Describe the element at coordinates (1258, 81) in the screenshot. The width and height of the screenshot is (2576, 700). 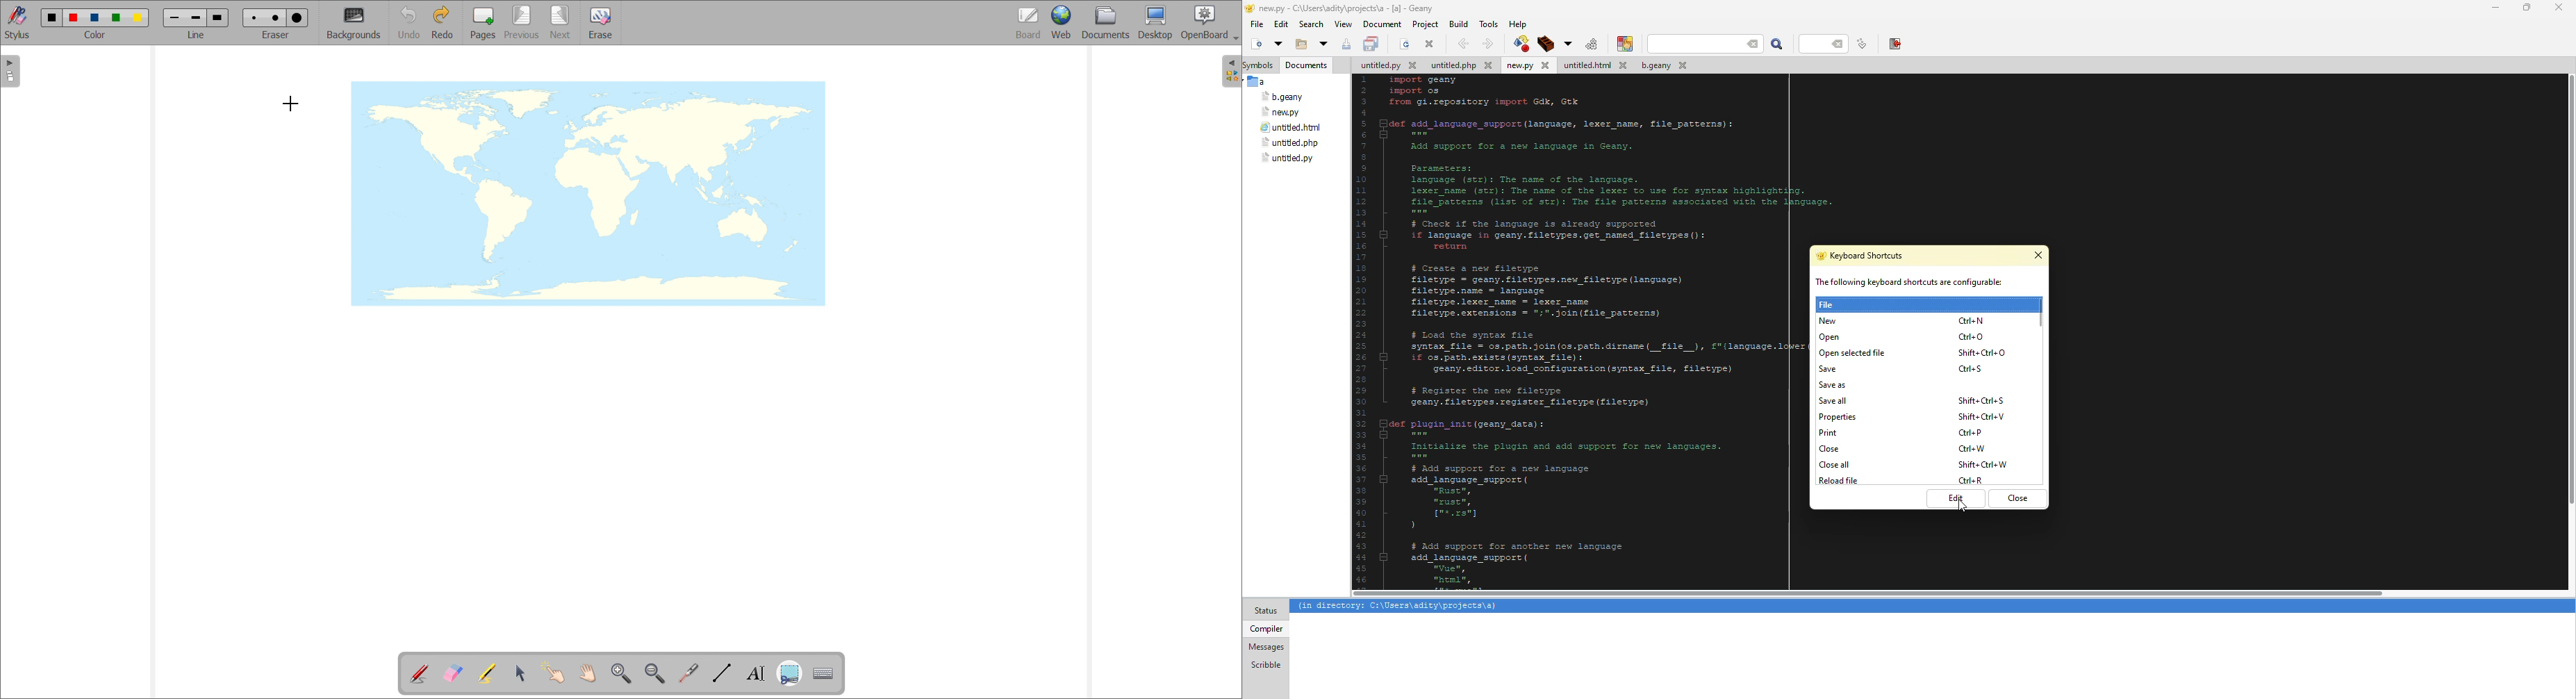
I see `a` at that location.